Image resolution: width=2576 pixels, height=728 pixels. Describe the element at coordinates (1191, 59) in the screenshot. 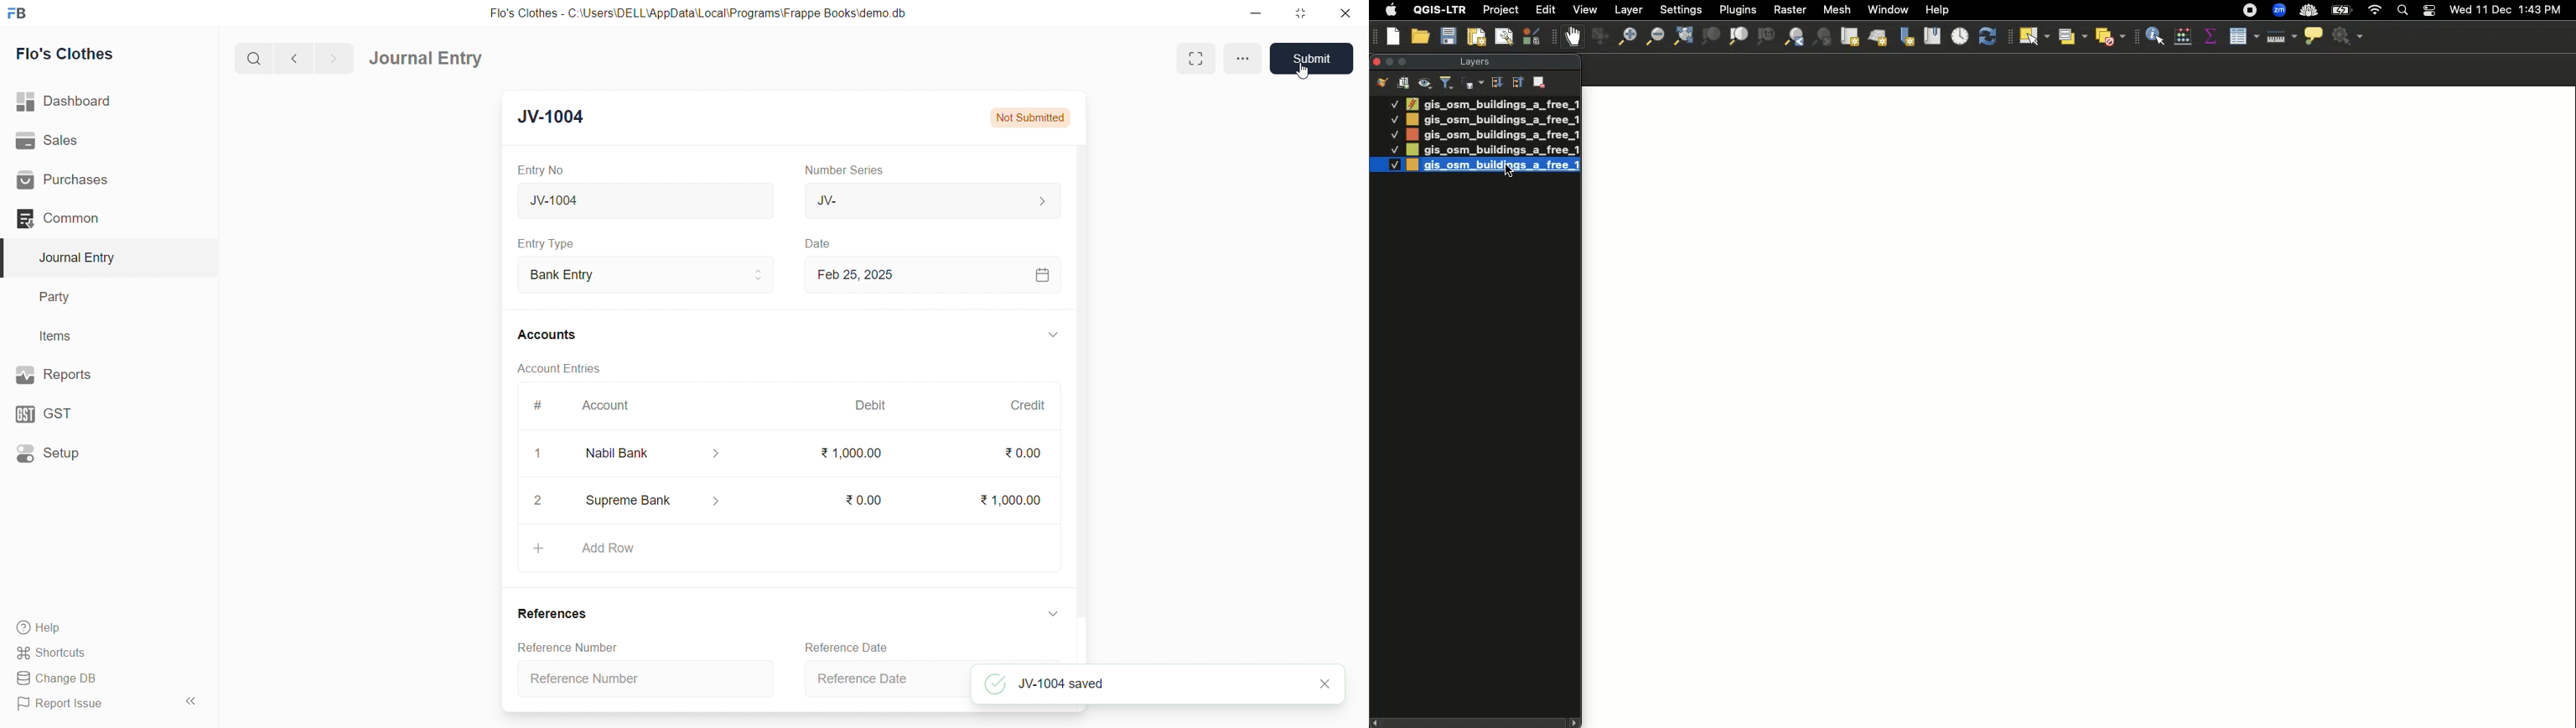

I see `Expand Window` at that location.